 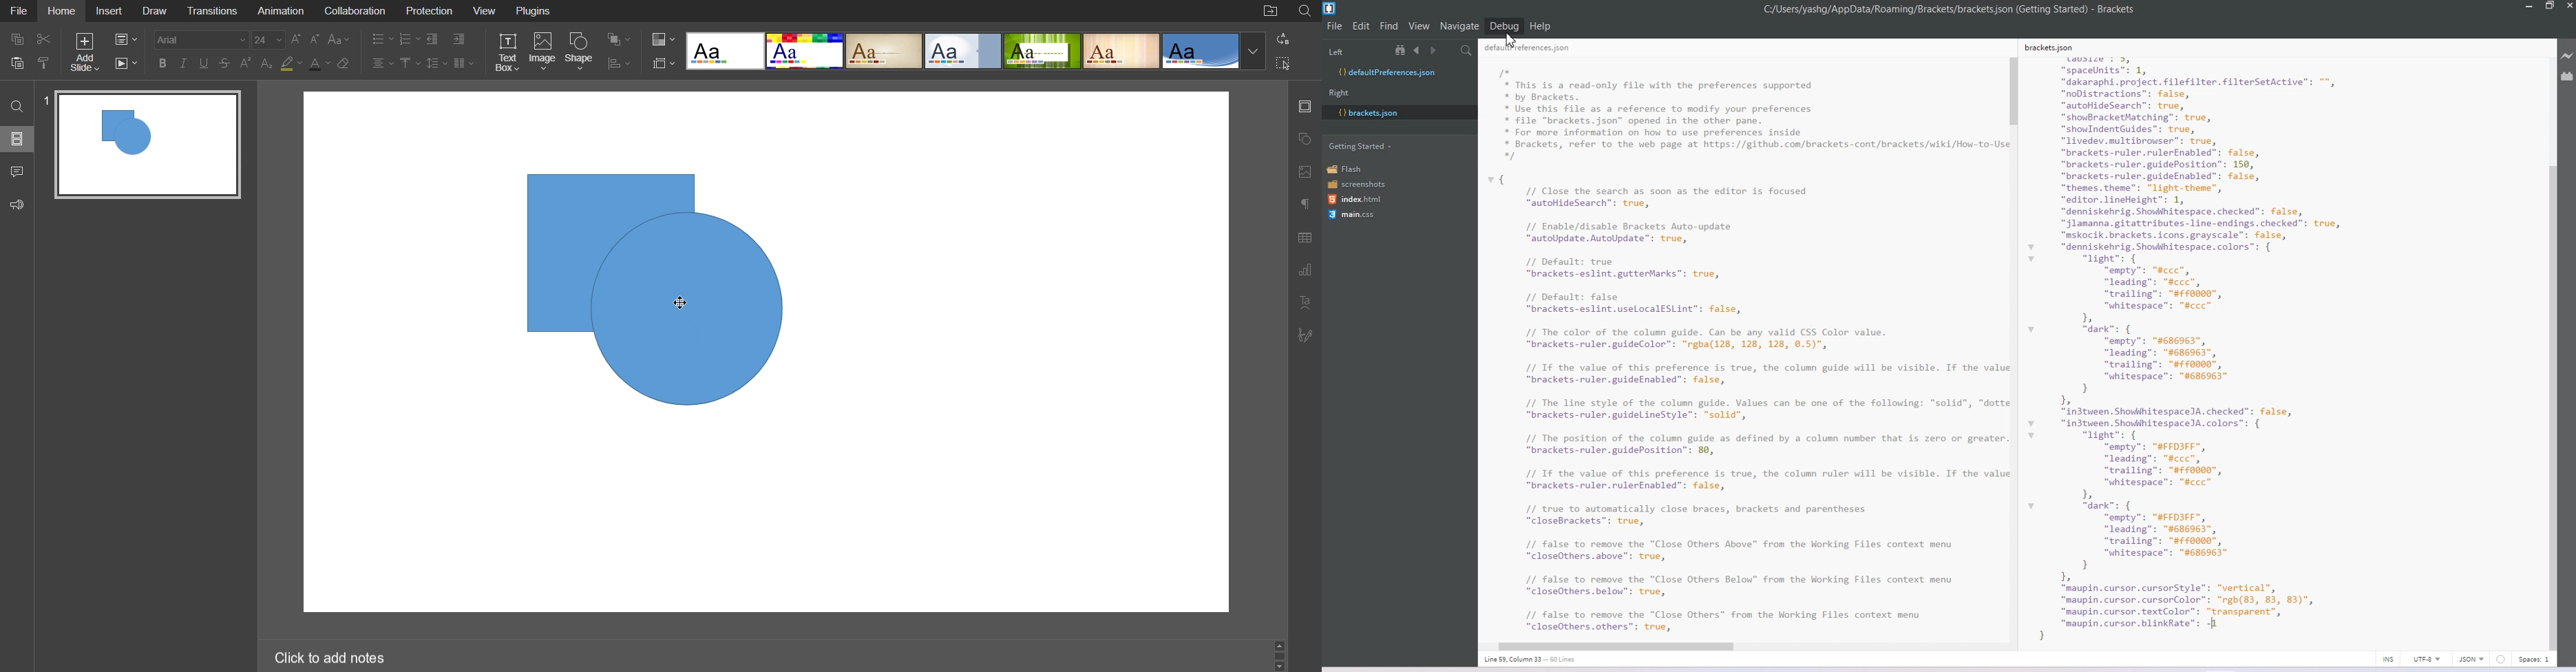 What do you see at coordinates (1399, 73) in the screenshot?
I see `Defaultpreferences.json` at bounding box center [1399, 73].